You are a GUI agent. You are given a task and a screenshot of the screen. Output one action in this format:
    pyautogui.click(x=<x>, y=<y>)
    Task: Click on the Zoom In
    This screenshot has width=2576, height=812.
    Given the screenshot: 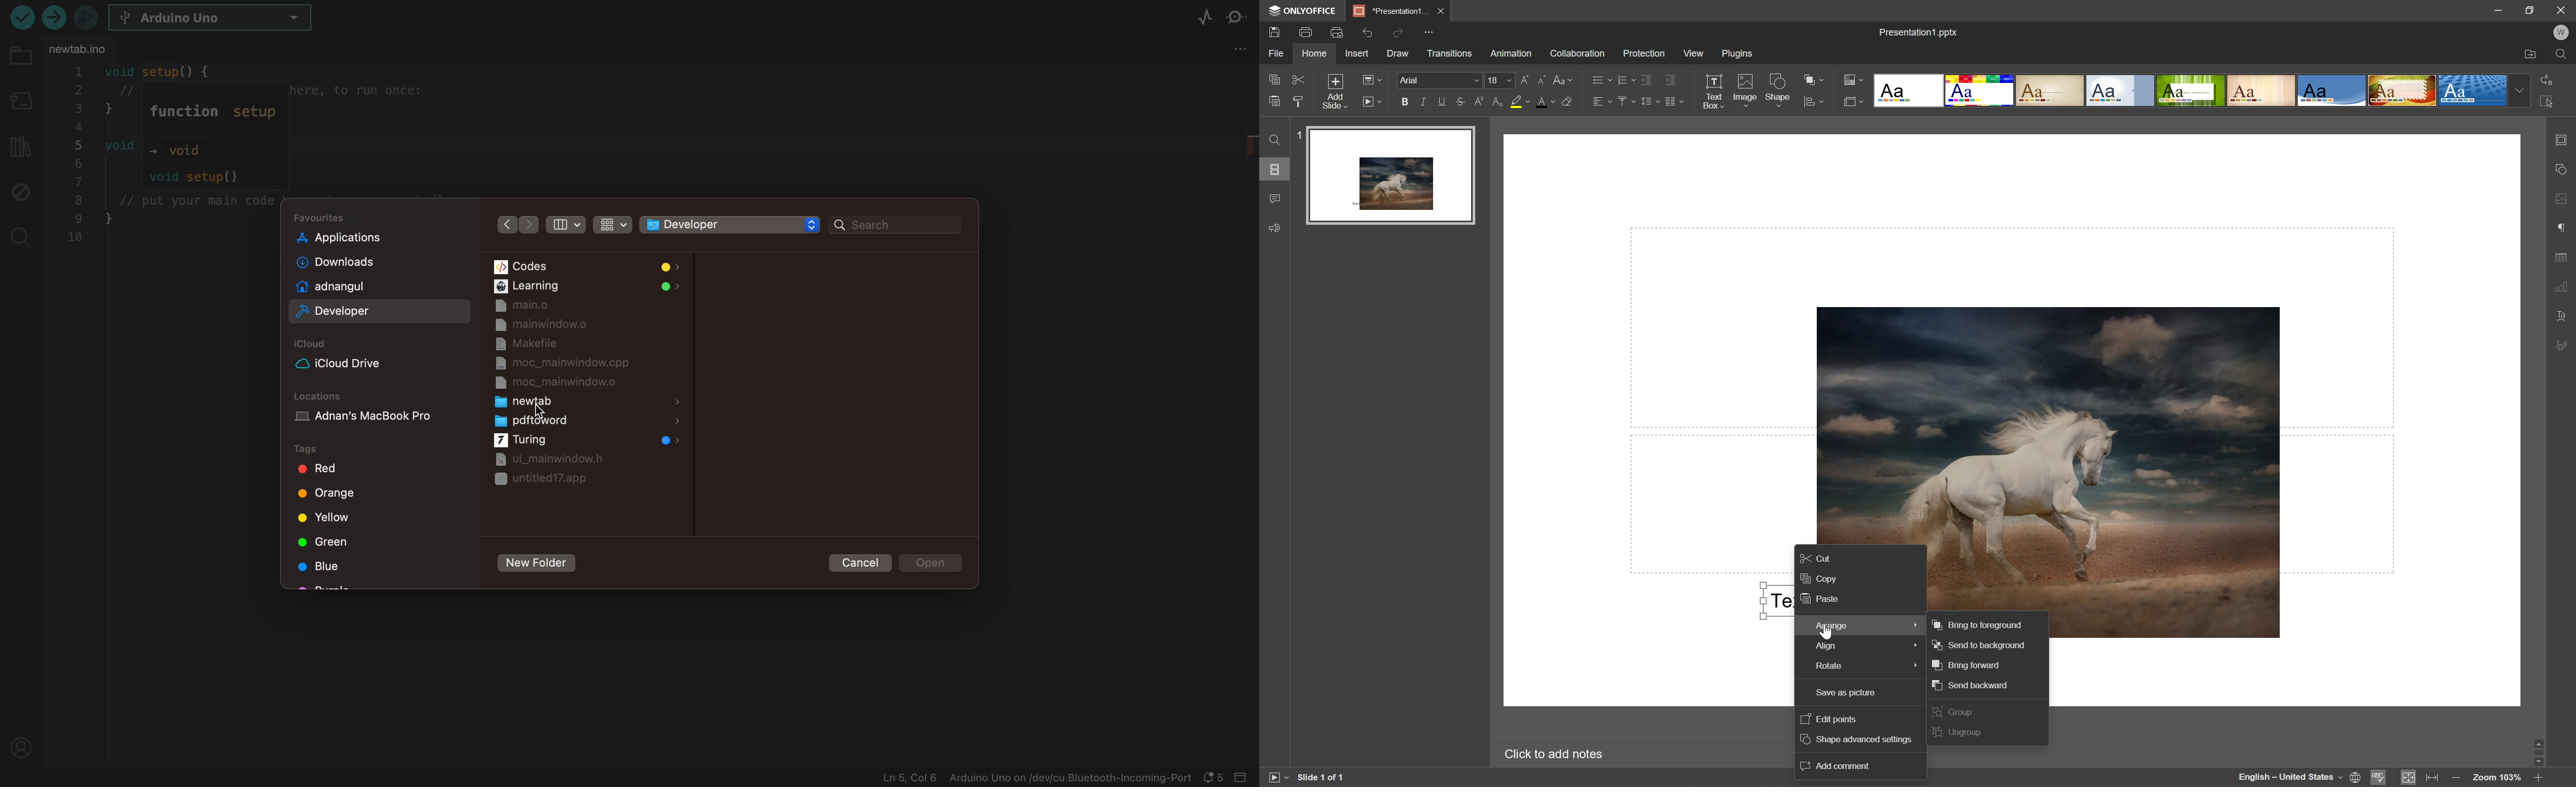 What is the action you would take?
    pyautogui.click(x=2539, y=779)
    